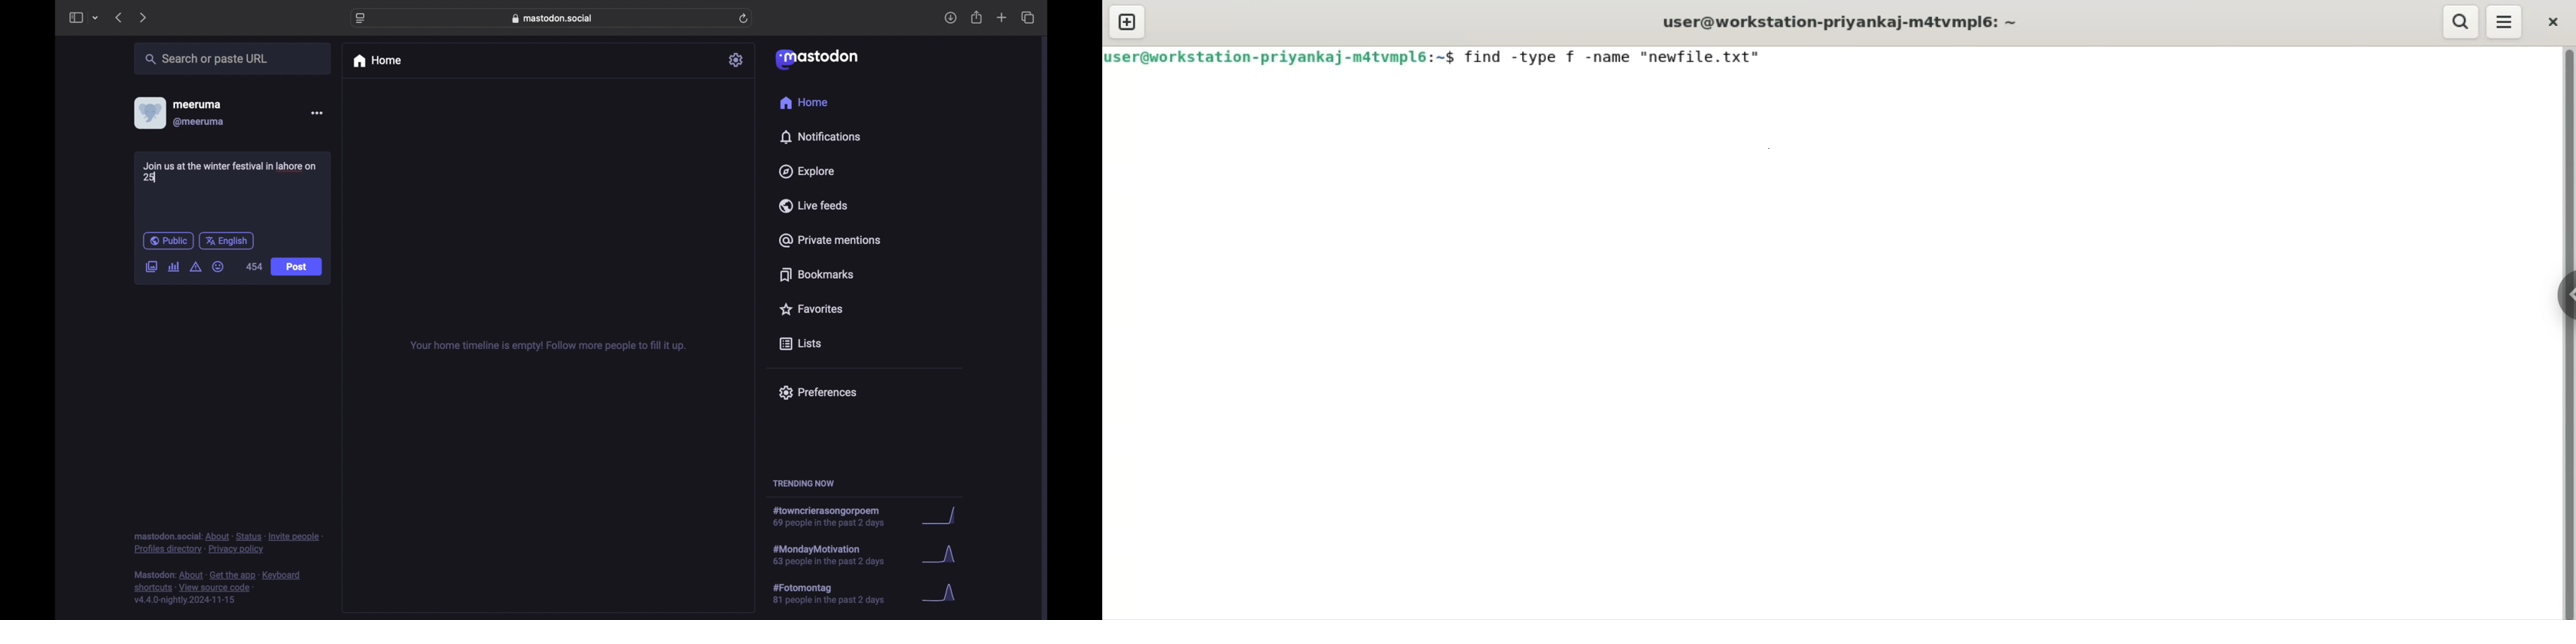 Image resolution: width=2576 pixels, height=644 pixels. Describe the element at coordinates (737, 60) in the screenshot. I see `settings` at that location.